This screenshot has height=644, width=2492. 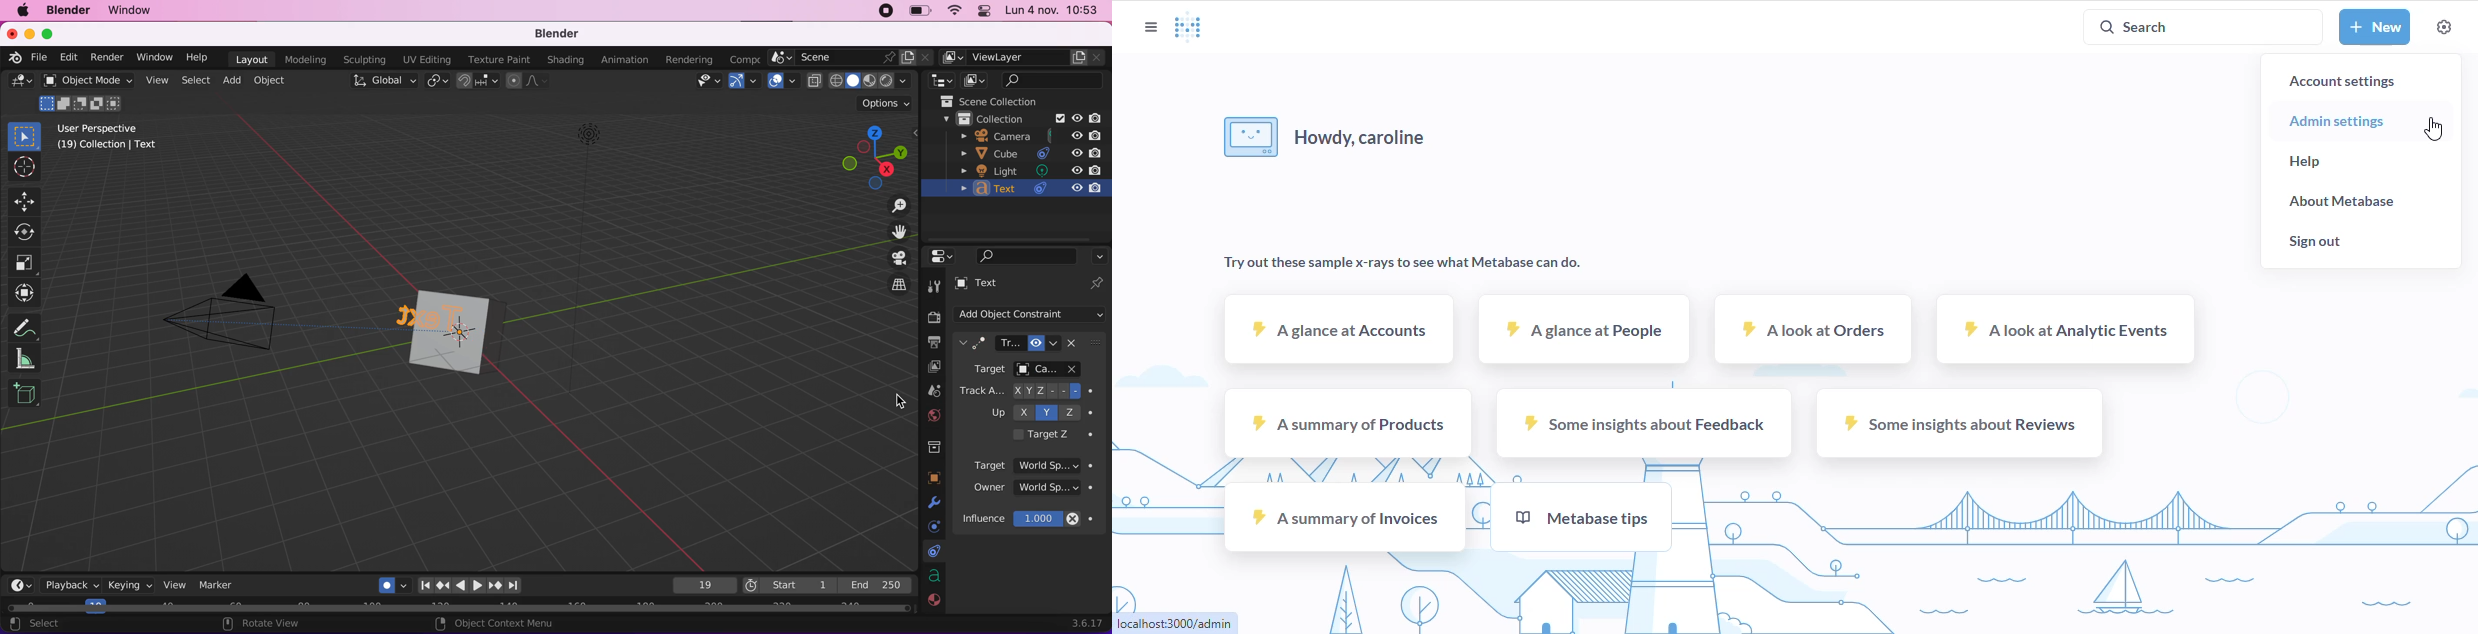 What do you see at coordinates (876, 584) in the screenshot?
I see `final frame` at bounding box center [876, 584].